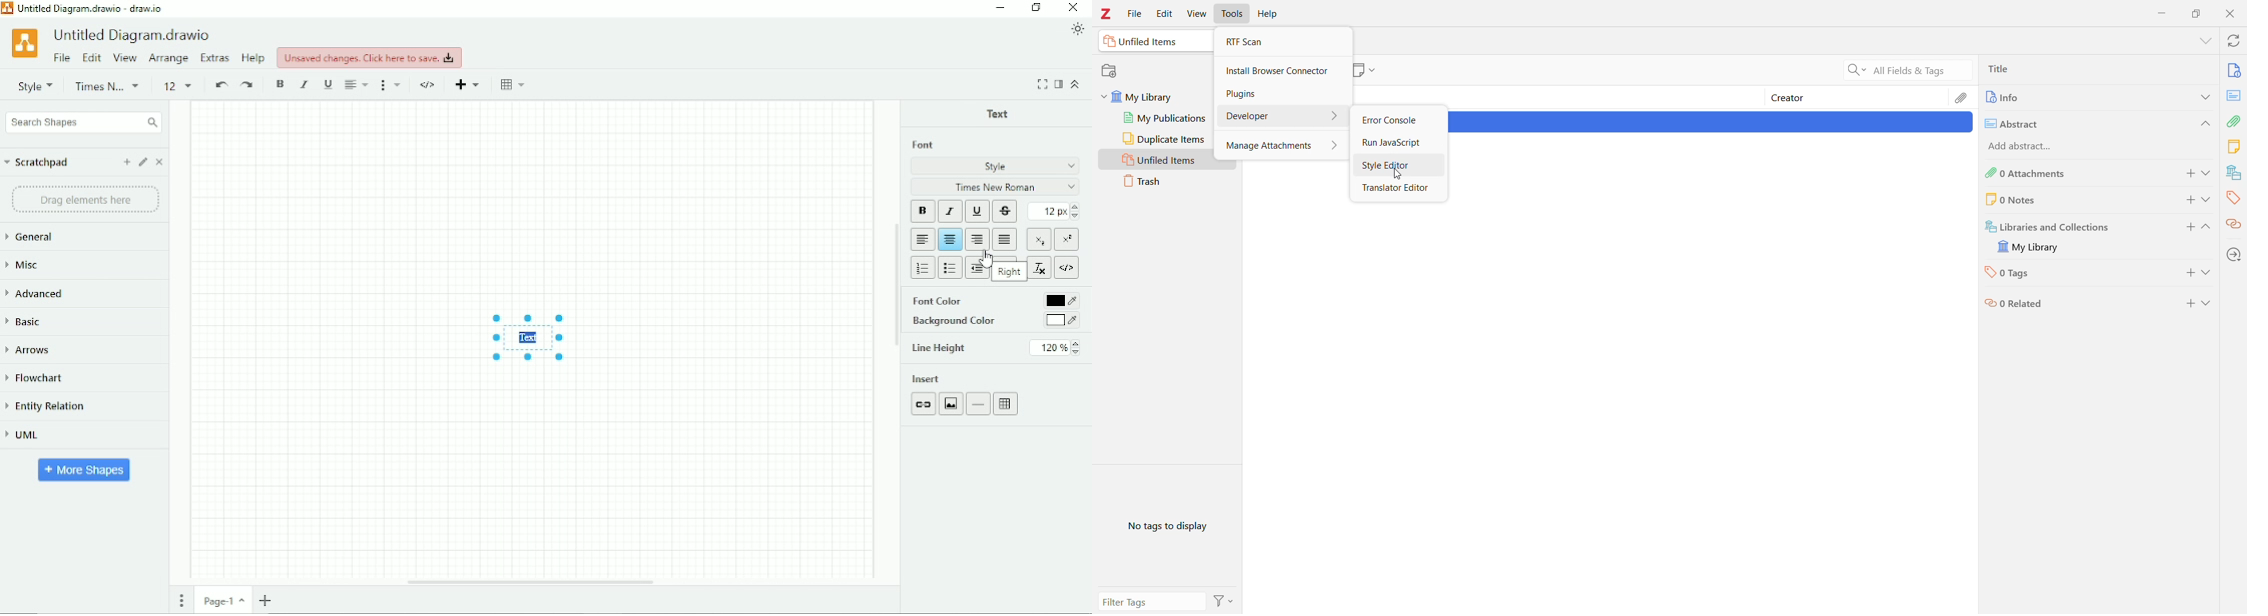  What do you see at coordinates (280, 84) in the screenshot?
I see `Bold` at bounding box center [280, 84].